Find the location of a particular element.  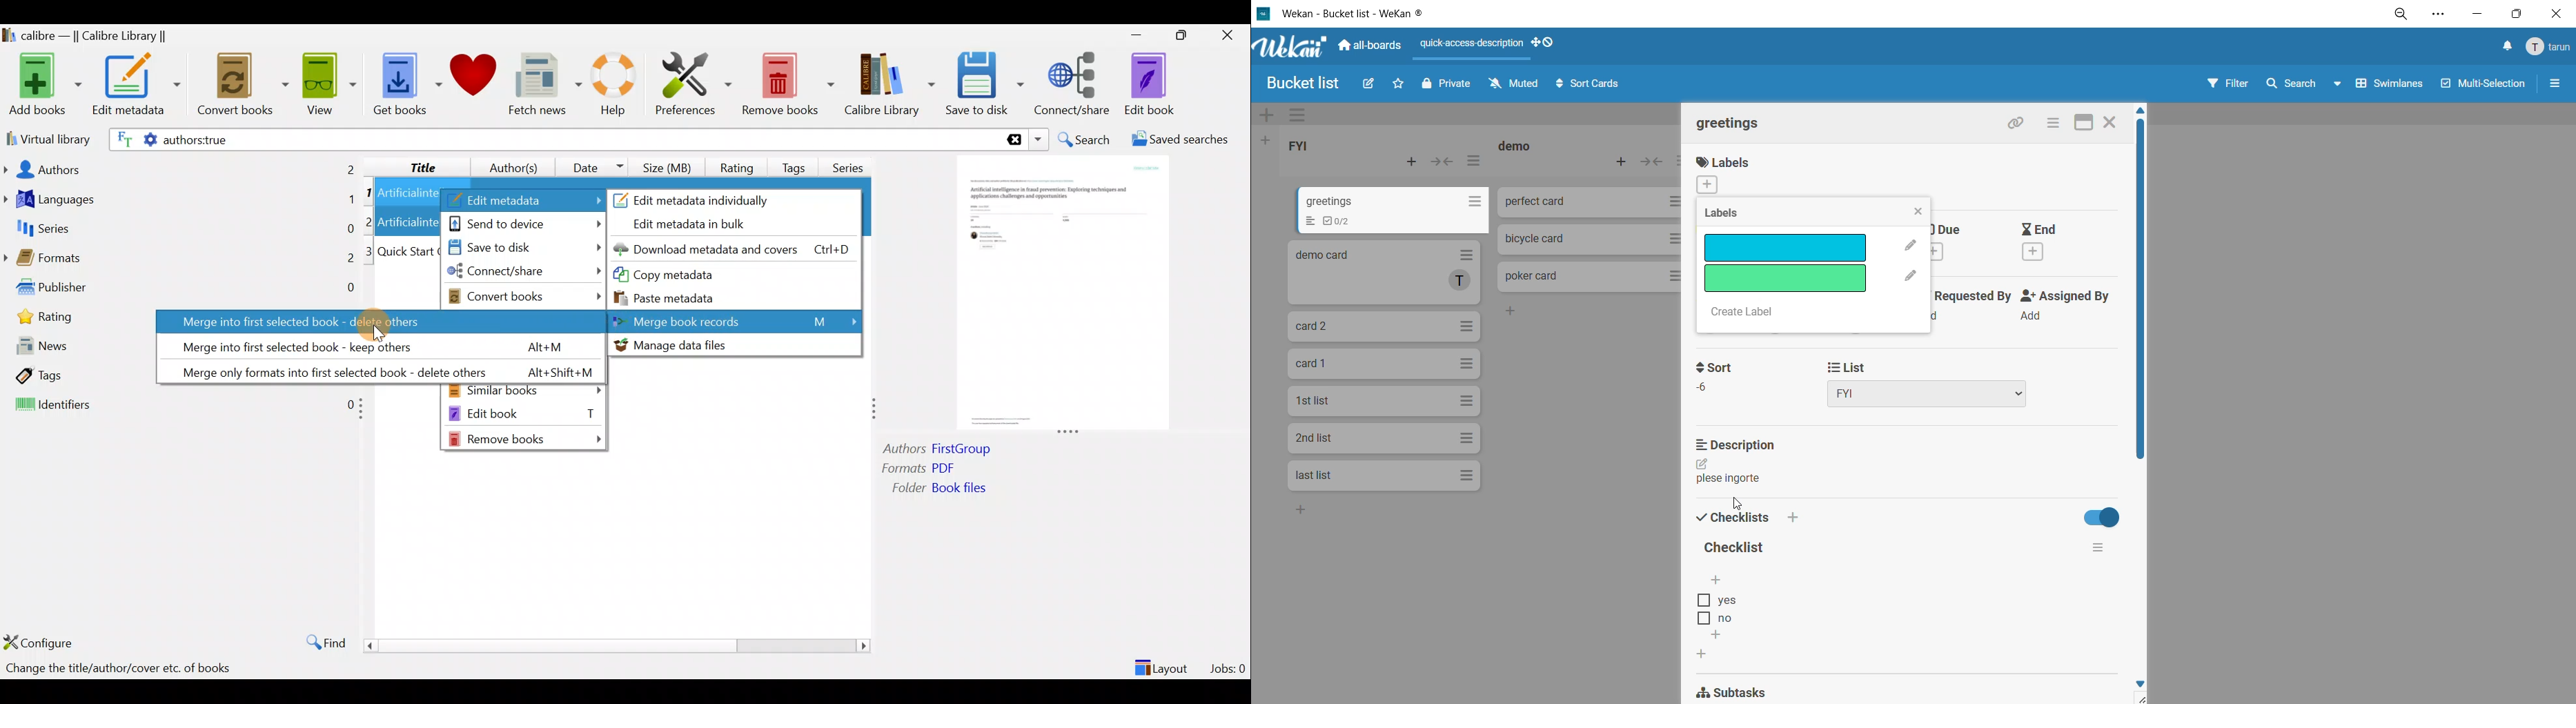

Date is located at coordinates (592, 167).